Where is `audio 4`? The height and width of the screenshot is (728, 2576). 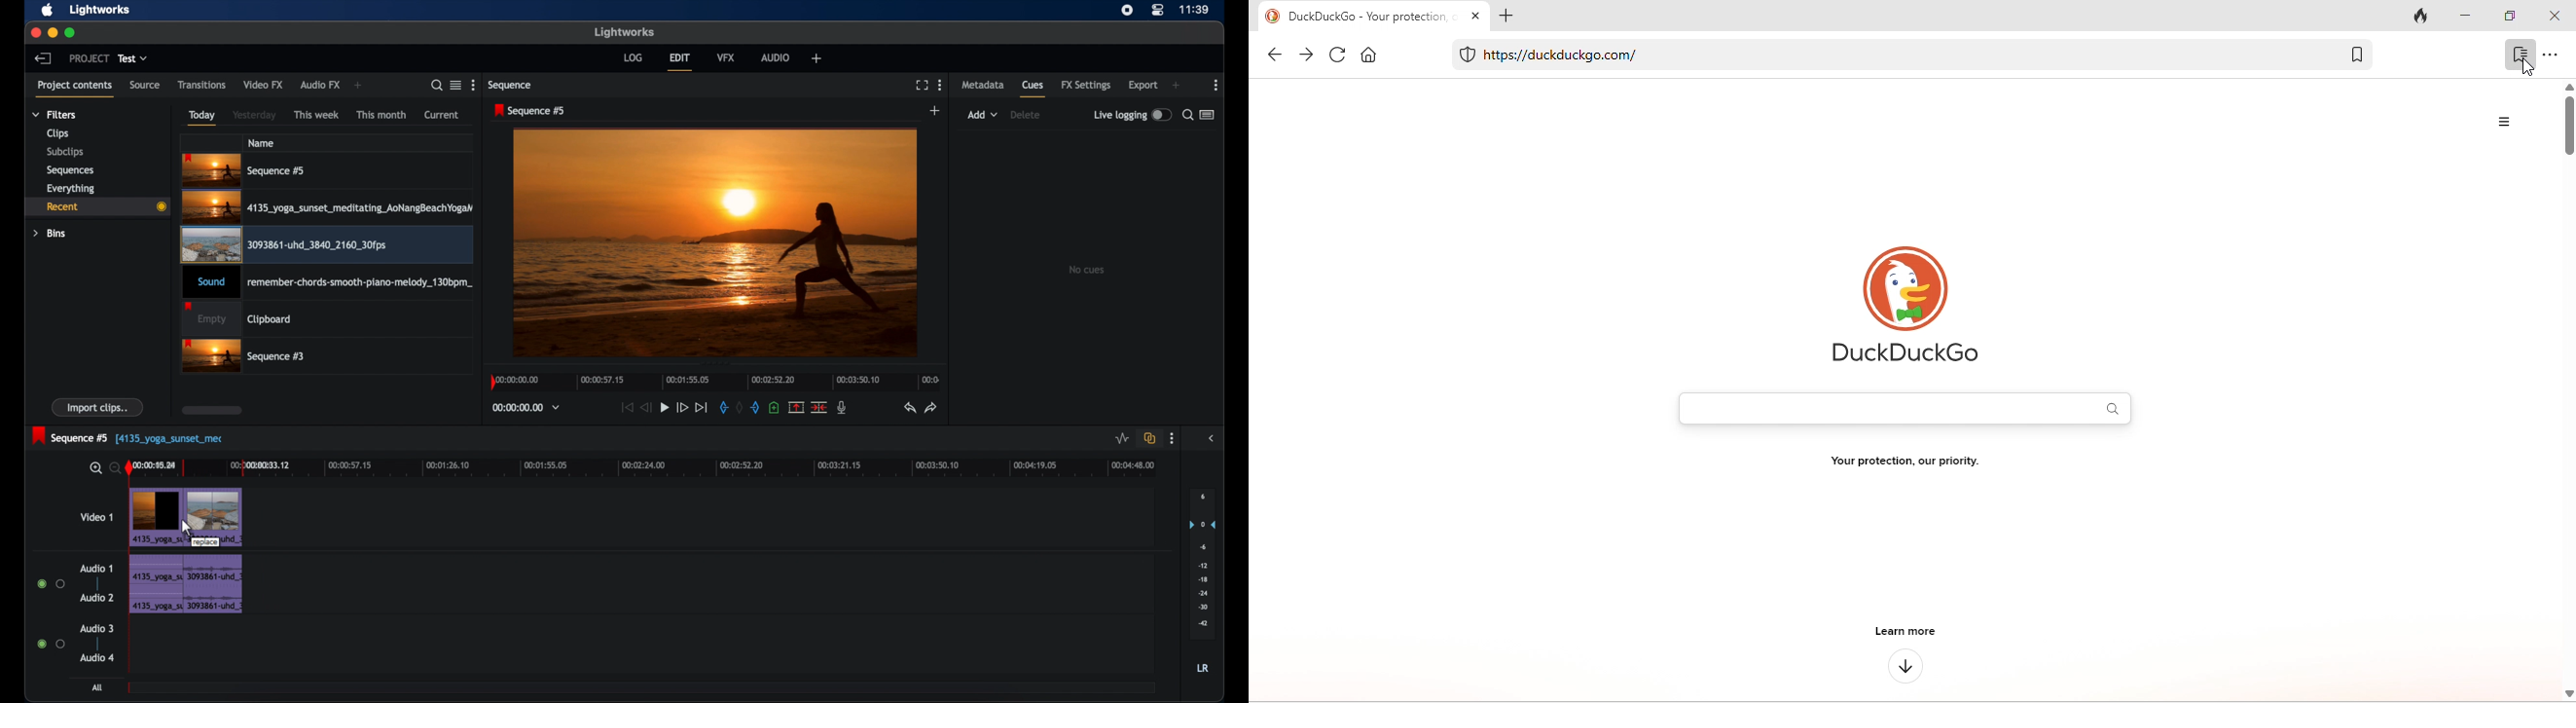 audio 4 is located at coordinates (95, 658).